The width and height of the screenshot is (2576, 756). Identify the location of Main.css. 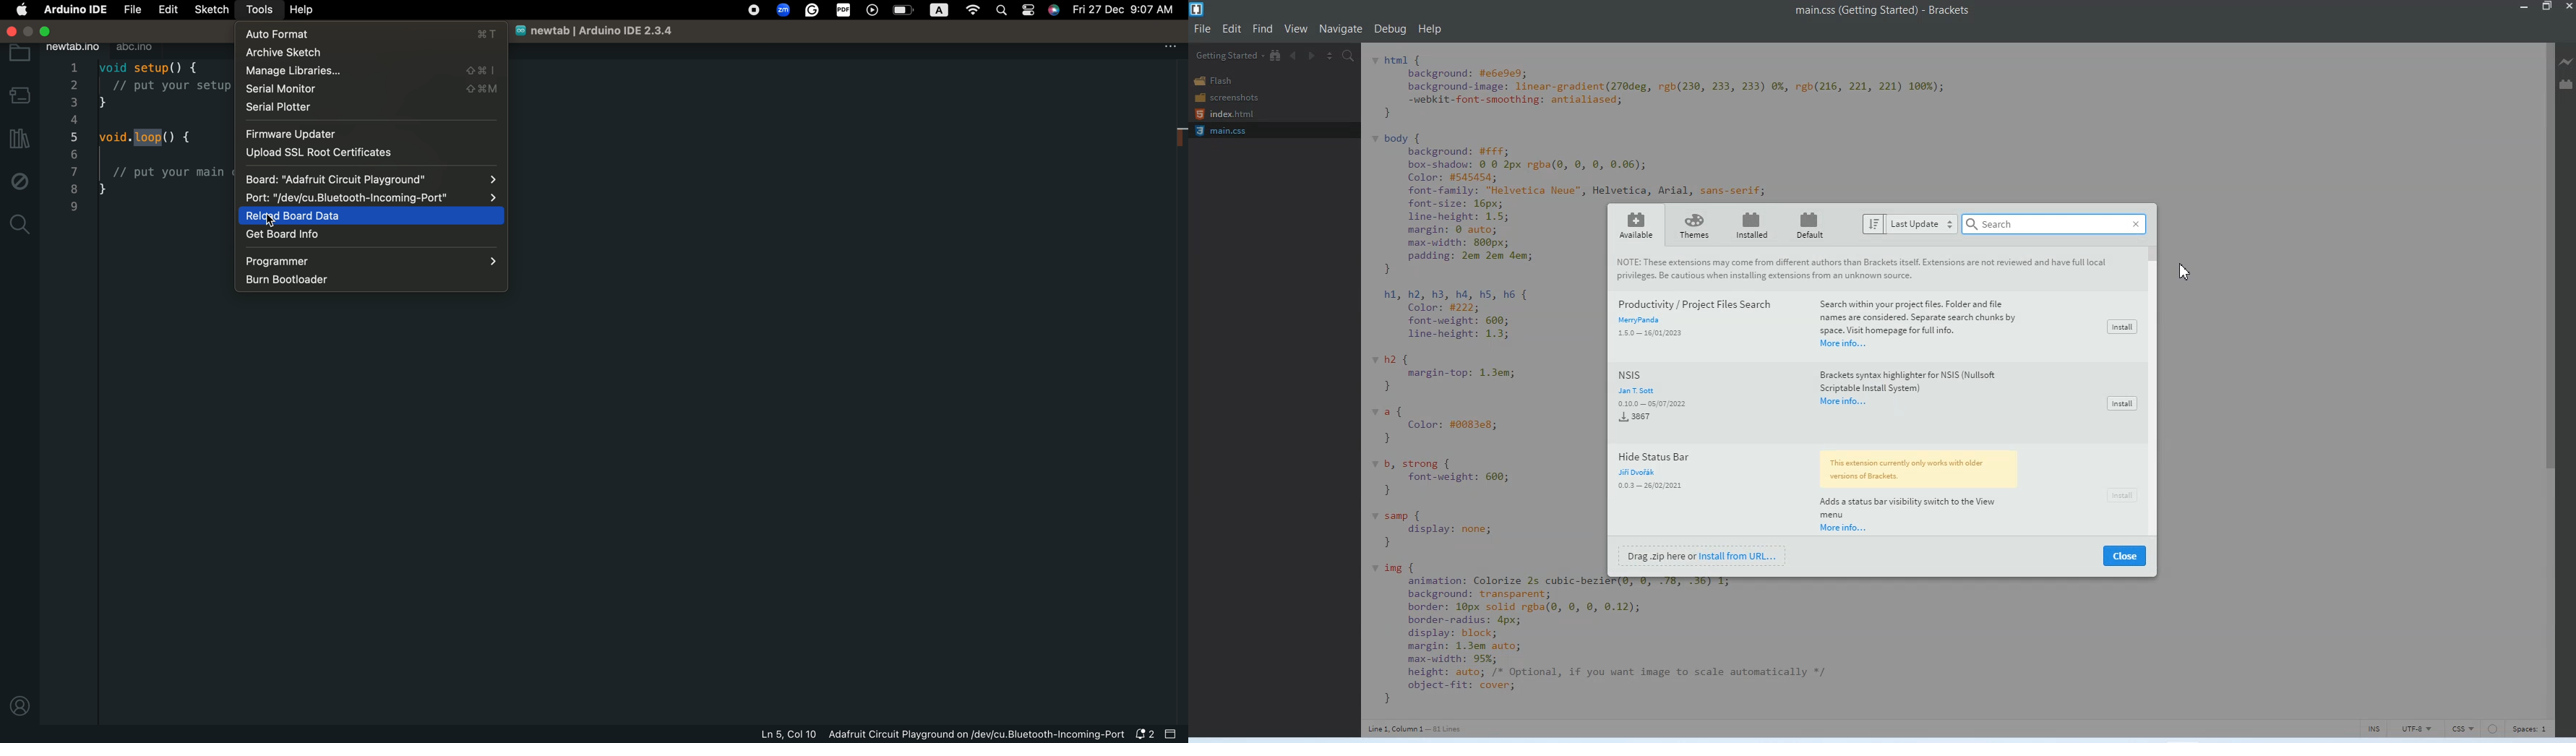
(1222, 131).